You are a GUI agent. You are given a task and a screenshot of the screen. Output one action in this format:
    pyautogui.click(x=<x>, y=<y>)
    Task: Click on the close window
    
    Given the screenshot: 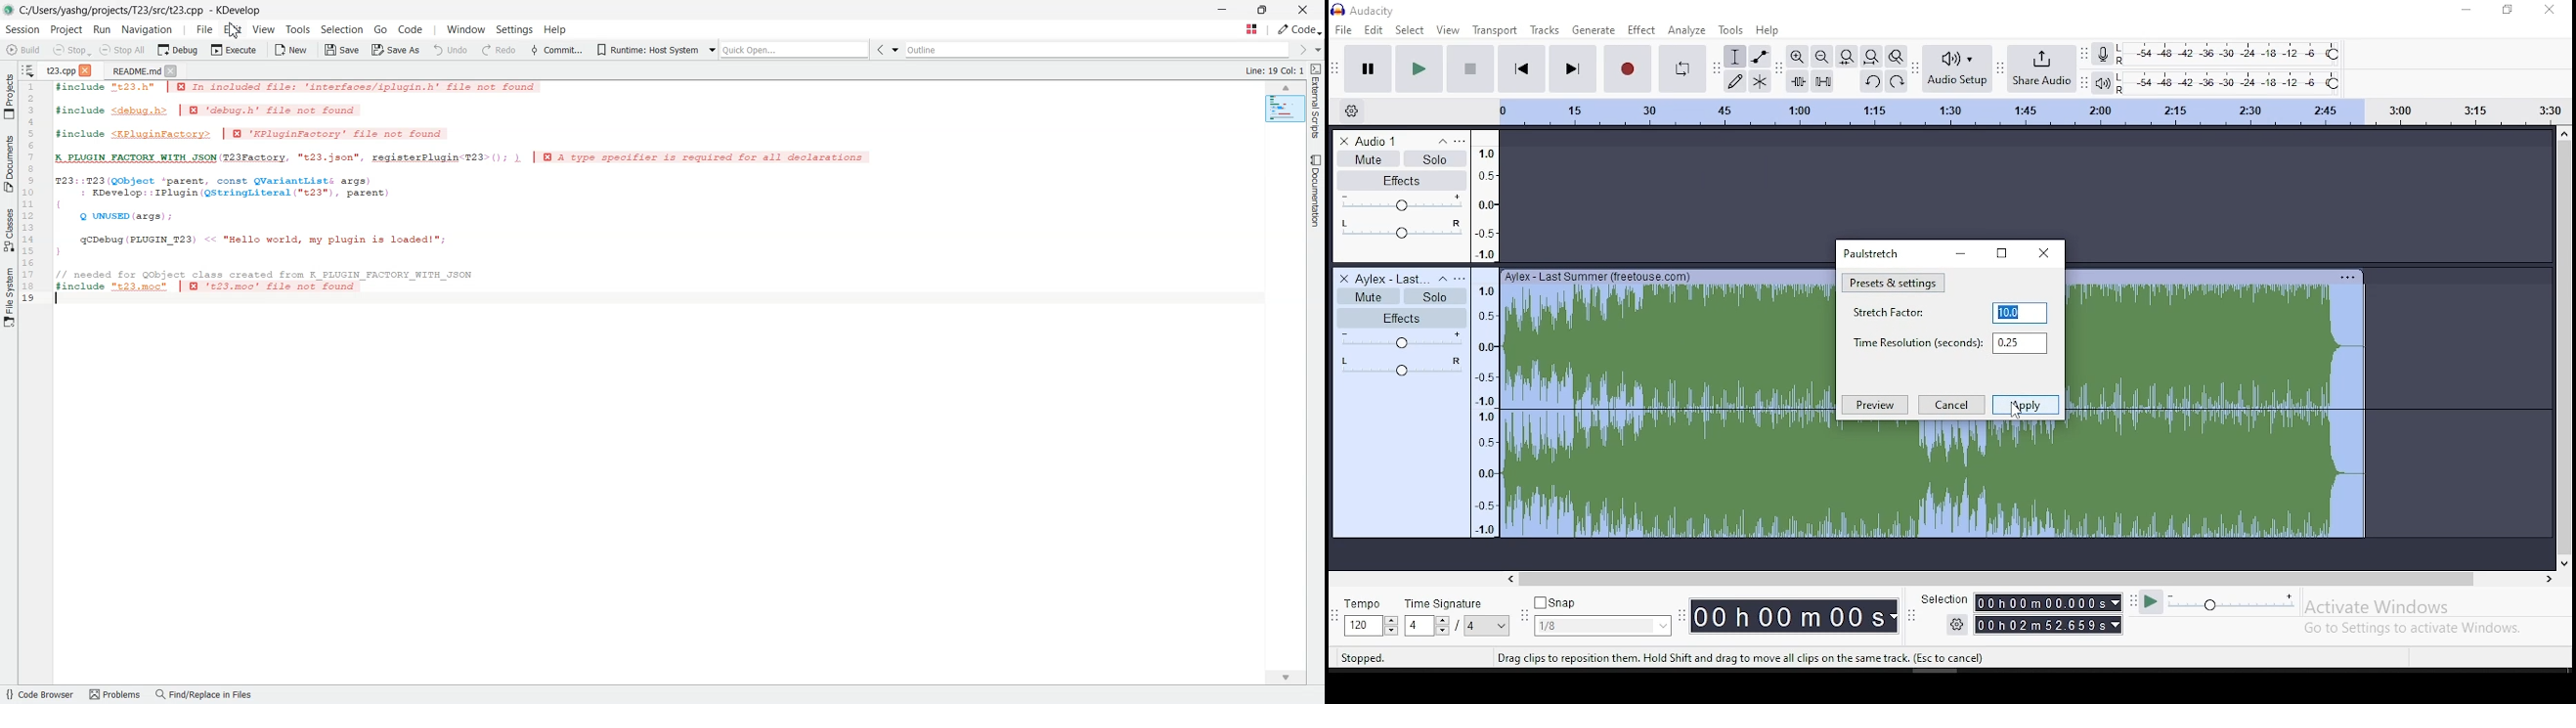 What is the action you would take?
    pyautogui.click(x=2043, y=252)
    